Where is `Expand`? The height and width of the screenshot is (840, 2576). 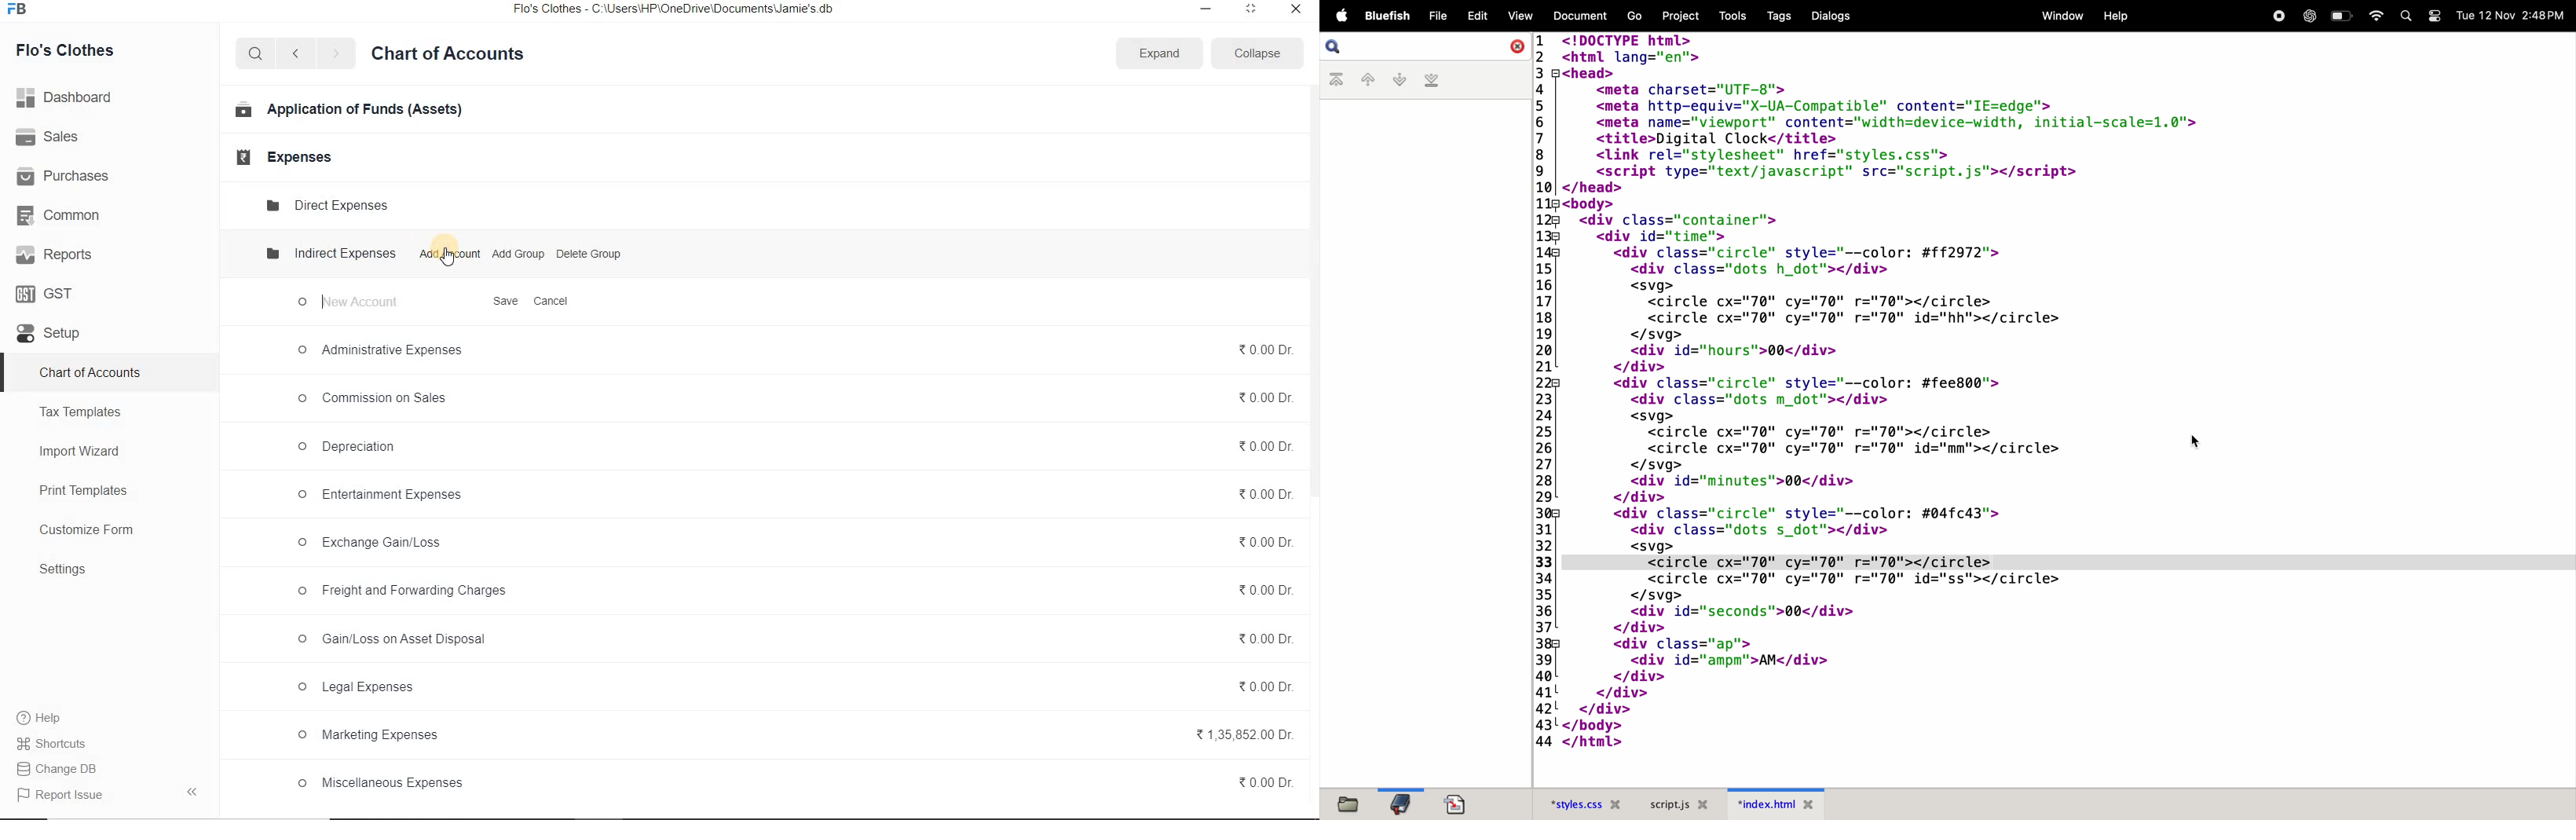 Expand is located at coordinates (1160, 53).